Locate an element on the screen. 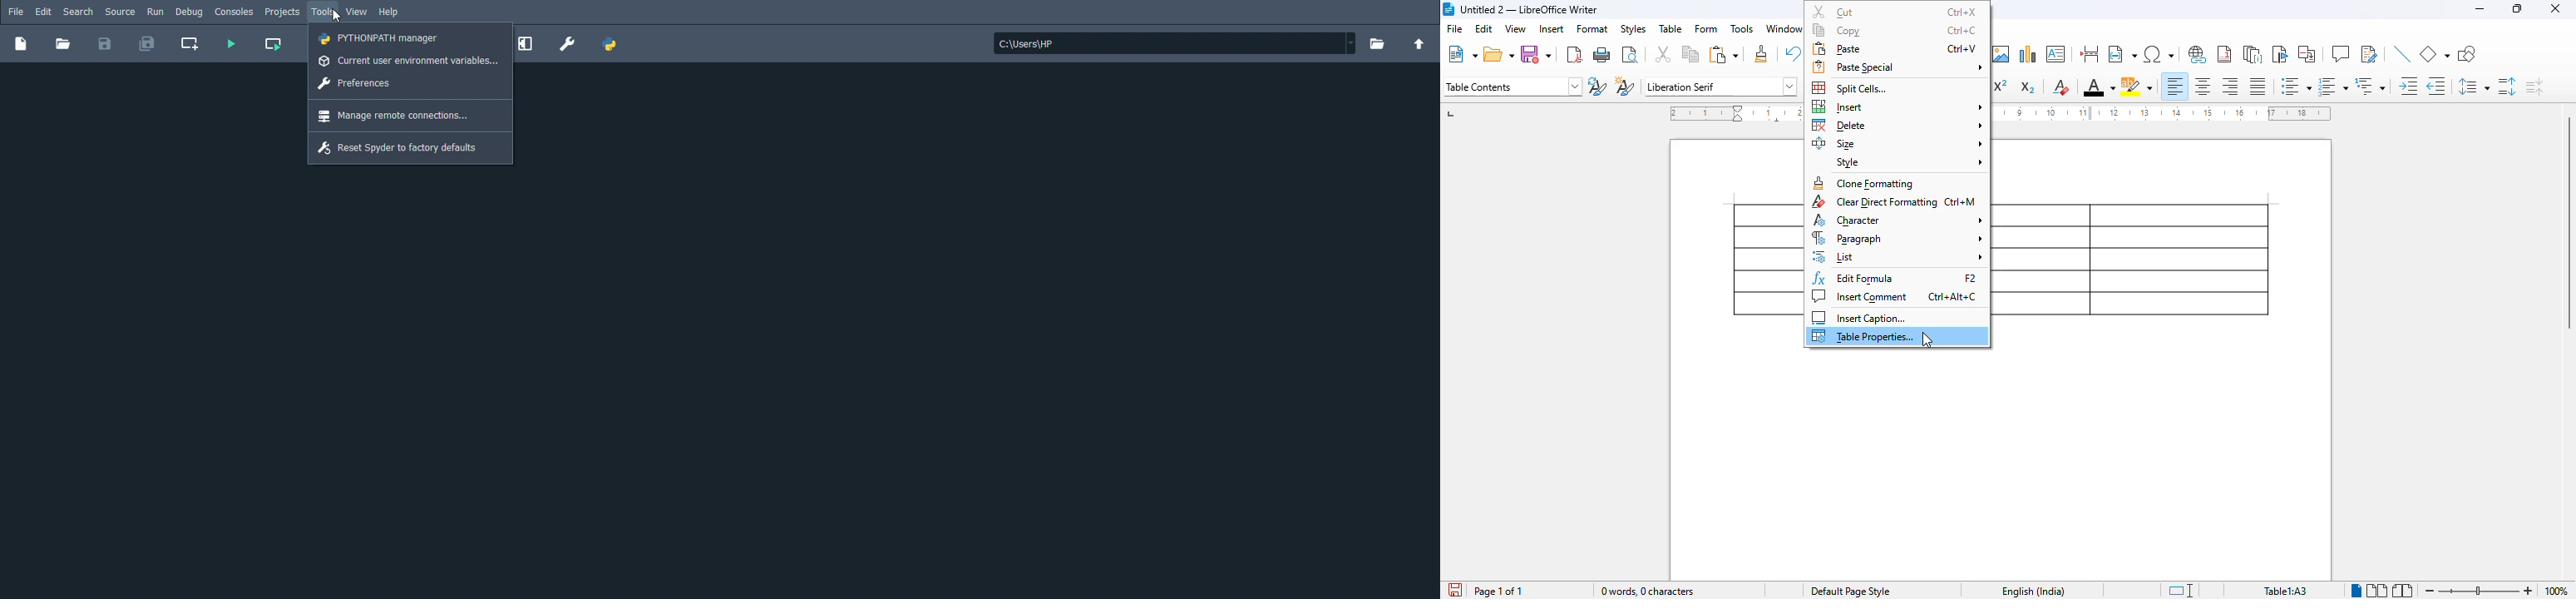 The width and height of the screenshot is (2576, 616). Consoles is located at coordinates (236, 13).